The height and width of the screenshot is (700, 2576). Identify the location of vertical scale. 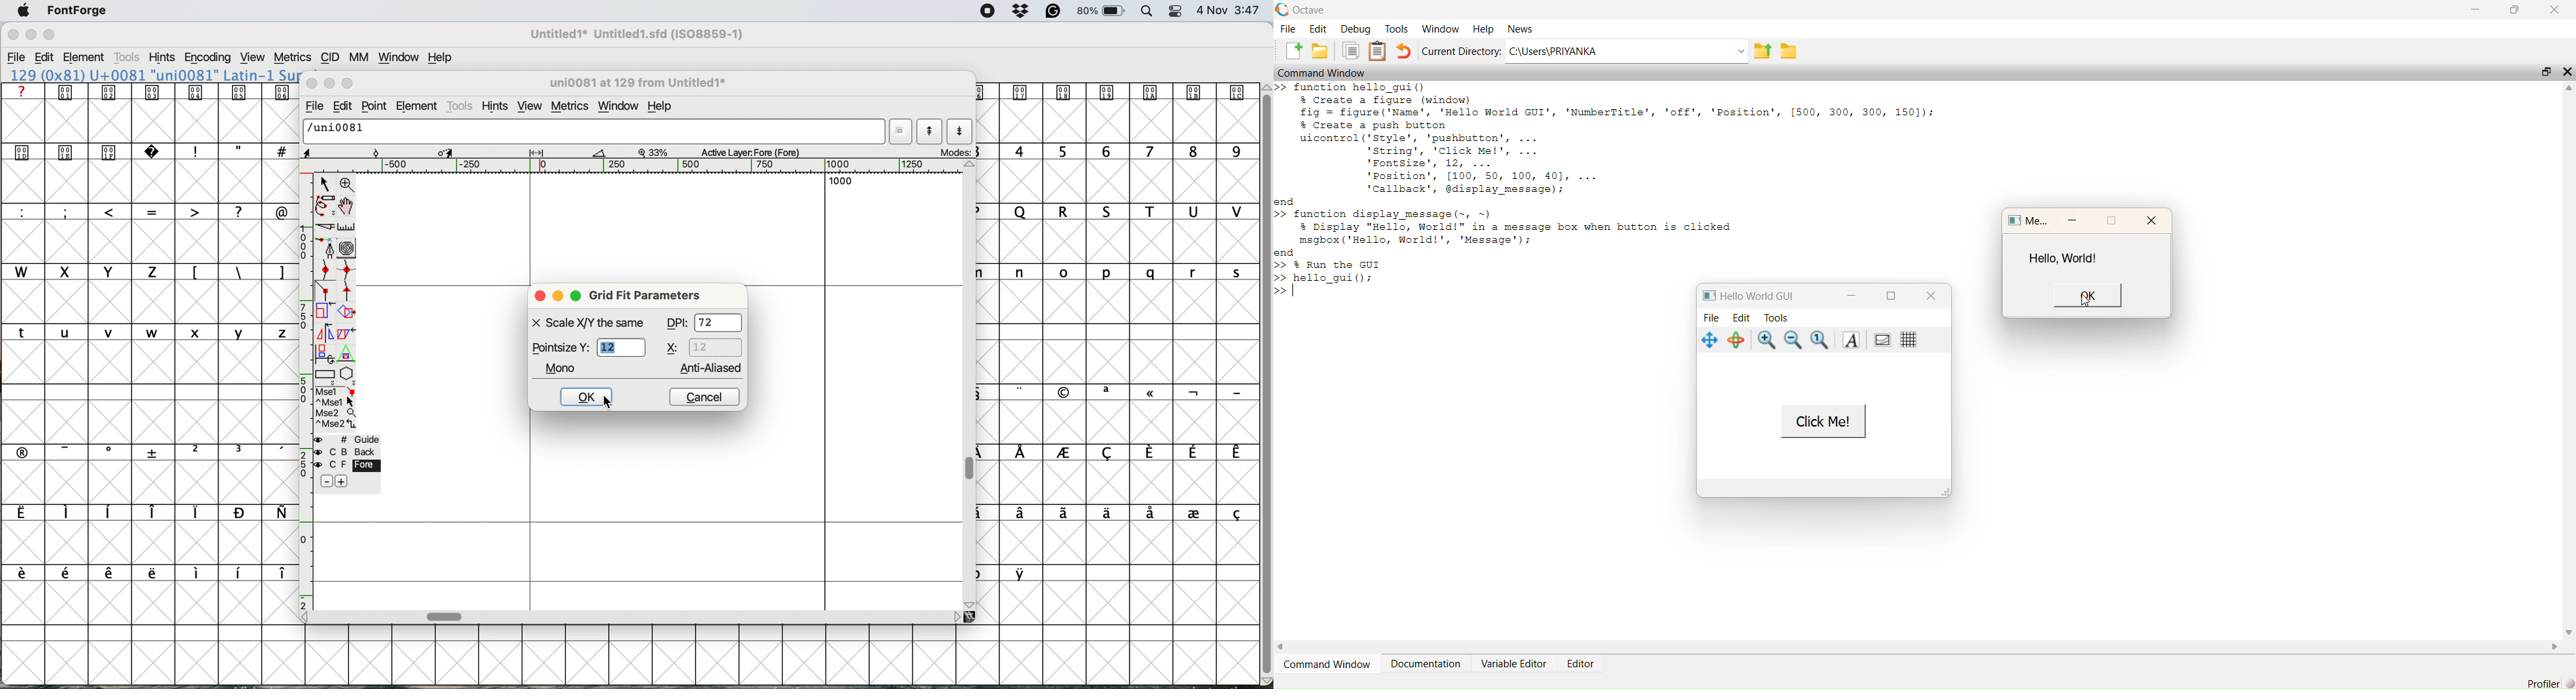
(304, 391).